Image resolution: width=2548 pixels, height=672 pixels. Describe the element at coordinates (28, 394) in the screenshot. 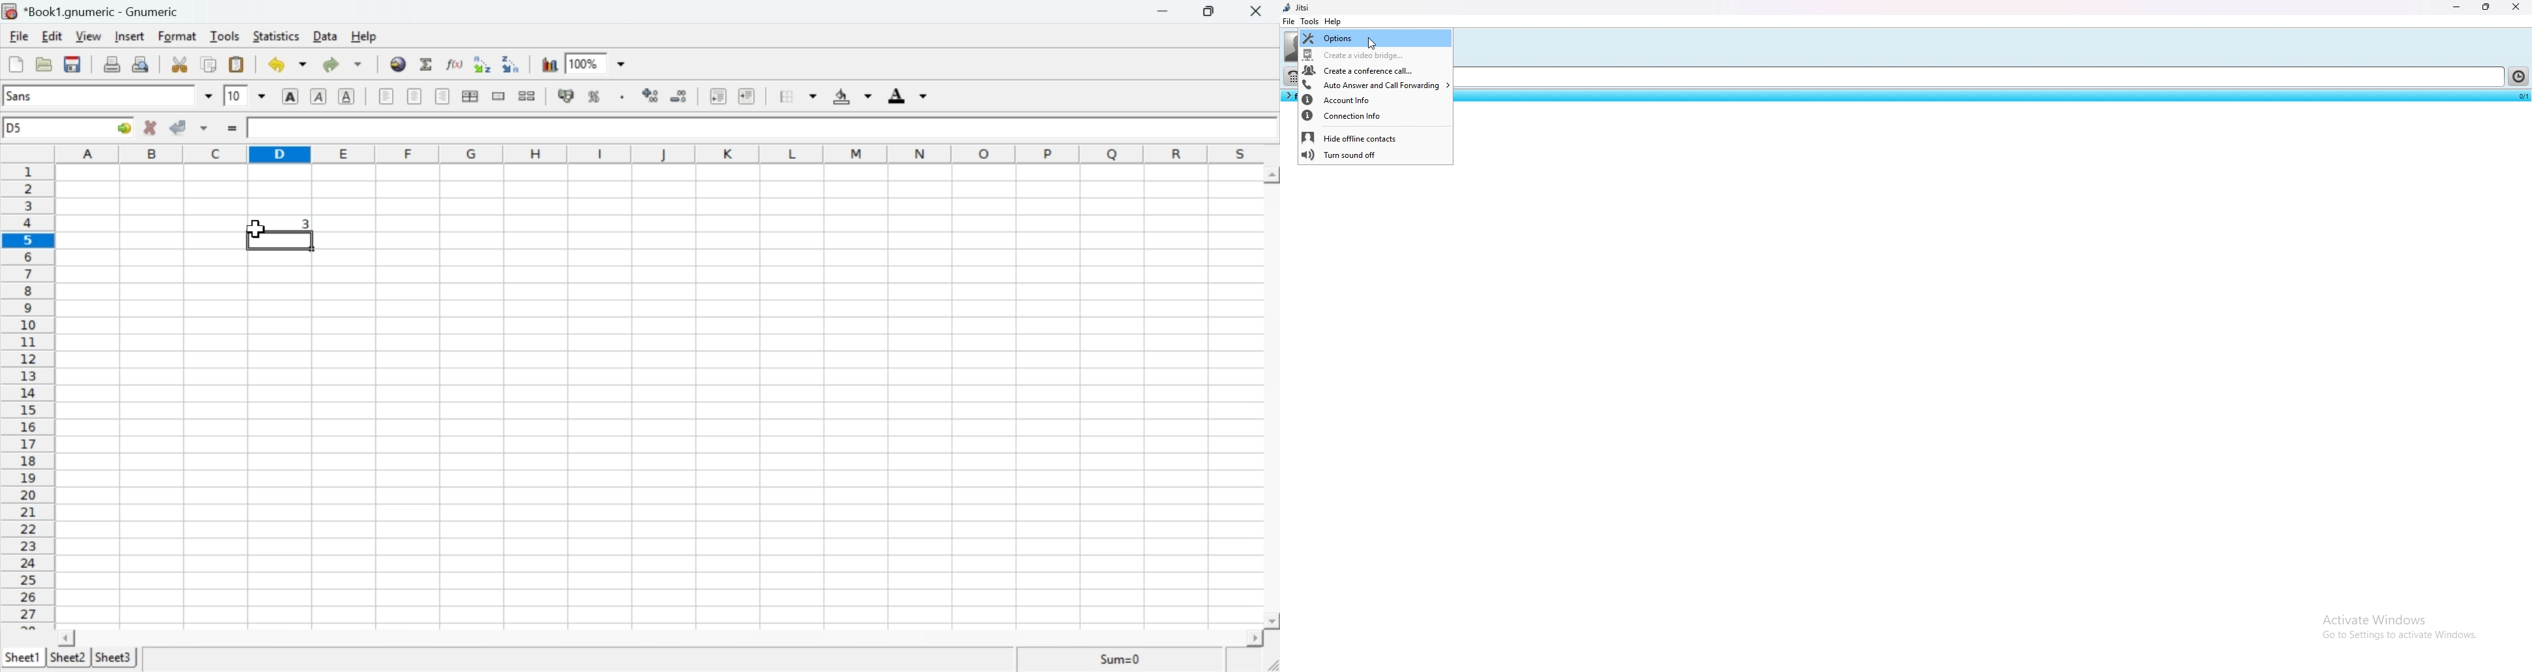

I see `numbering column` at that location.